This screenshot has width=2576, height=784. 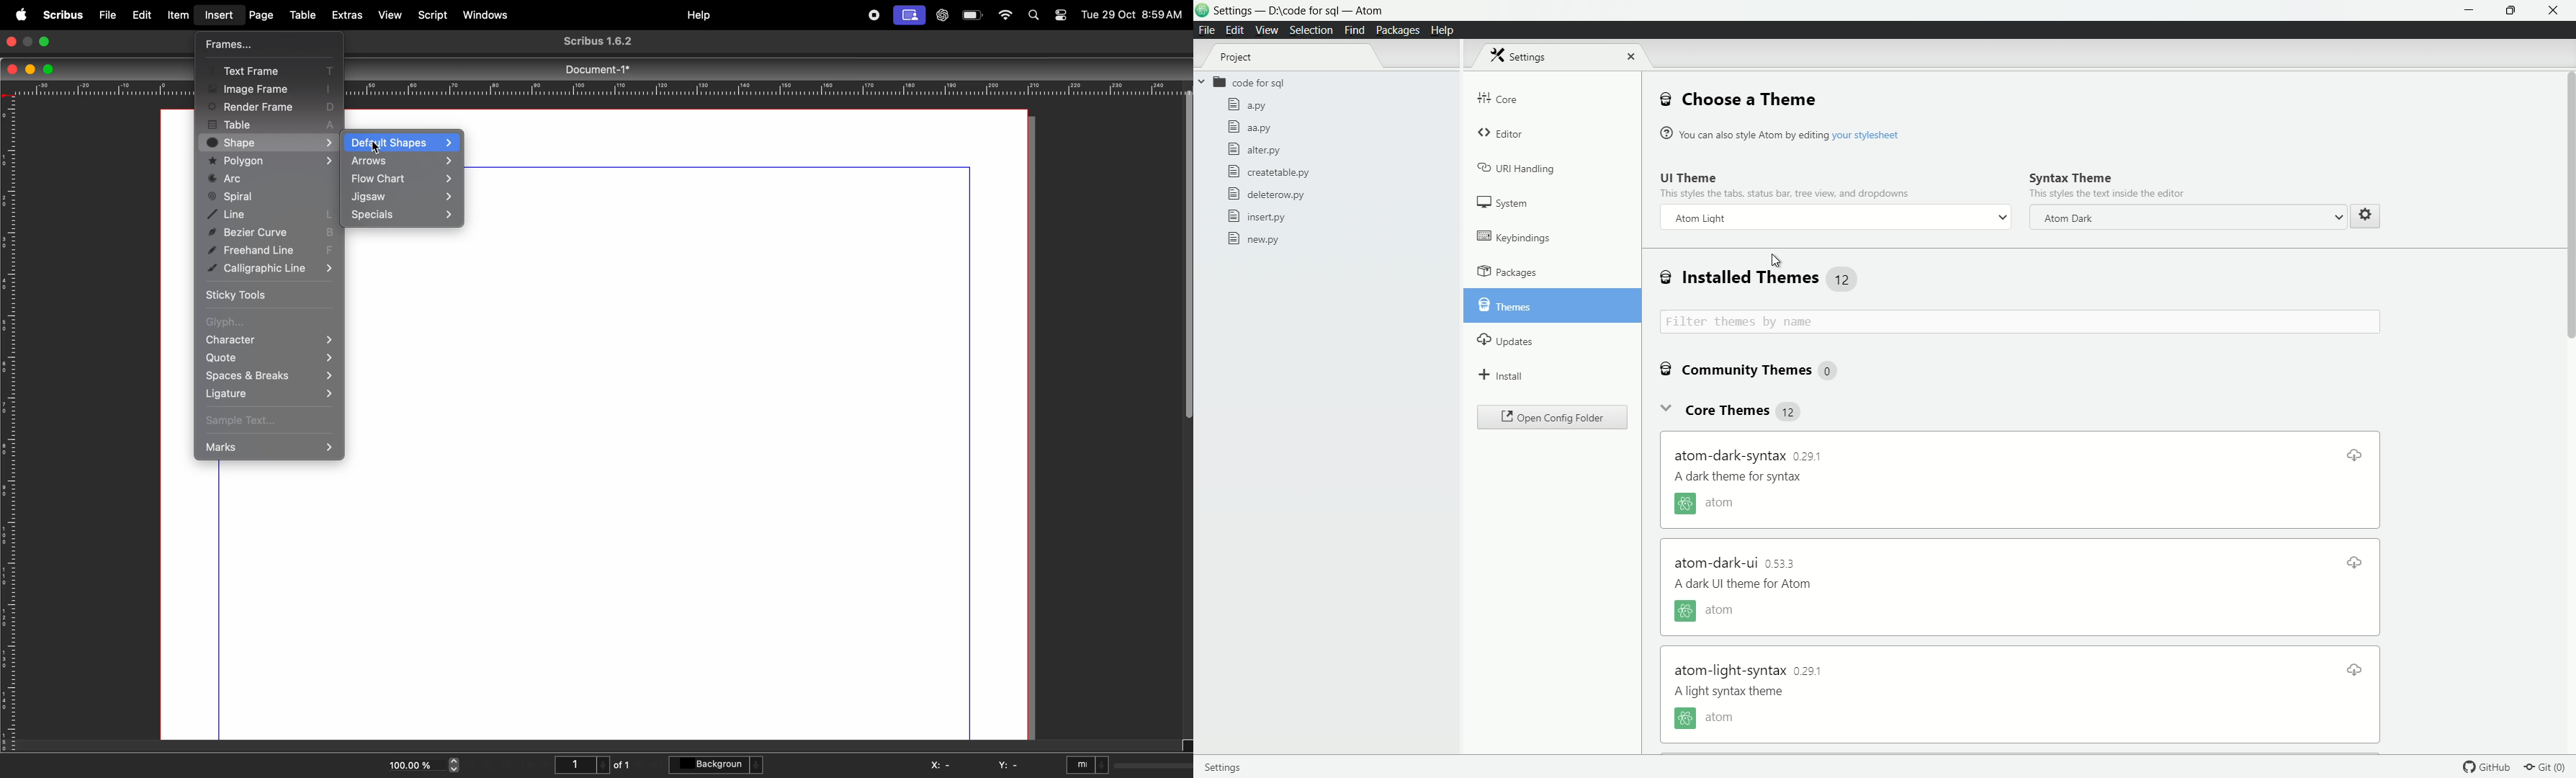 What do you see at coordinates (1689, 179) in the screenshot?
I see `ui theme` at bounding box center [1689, 179].